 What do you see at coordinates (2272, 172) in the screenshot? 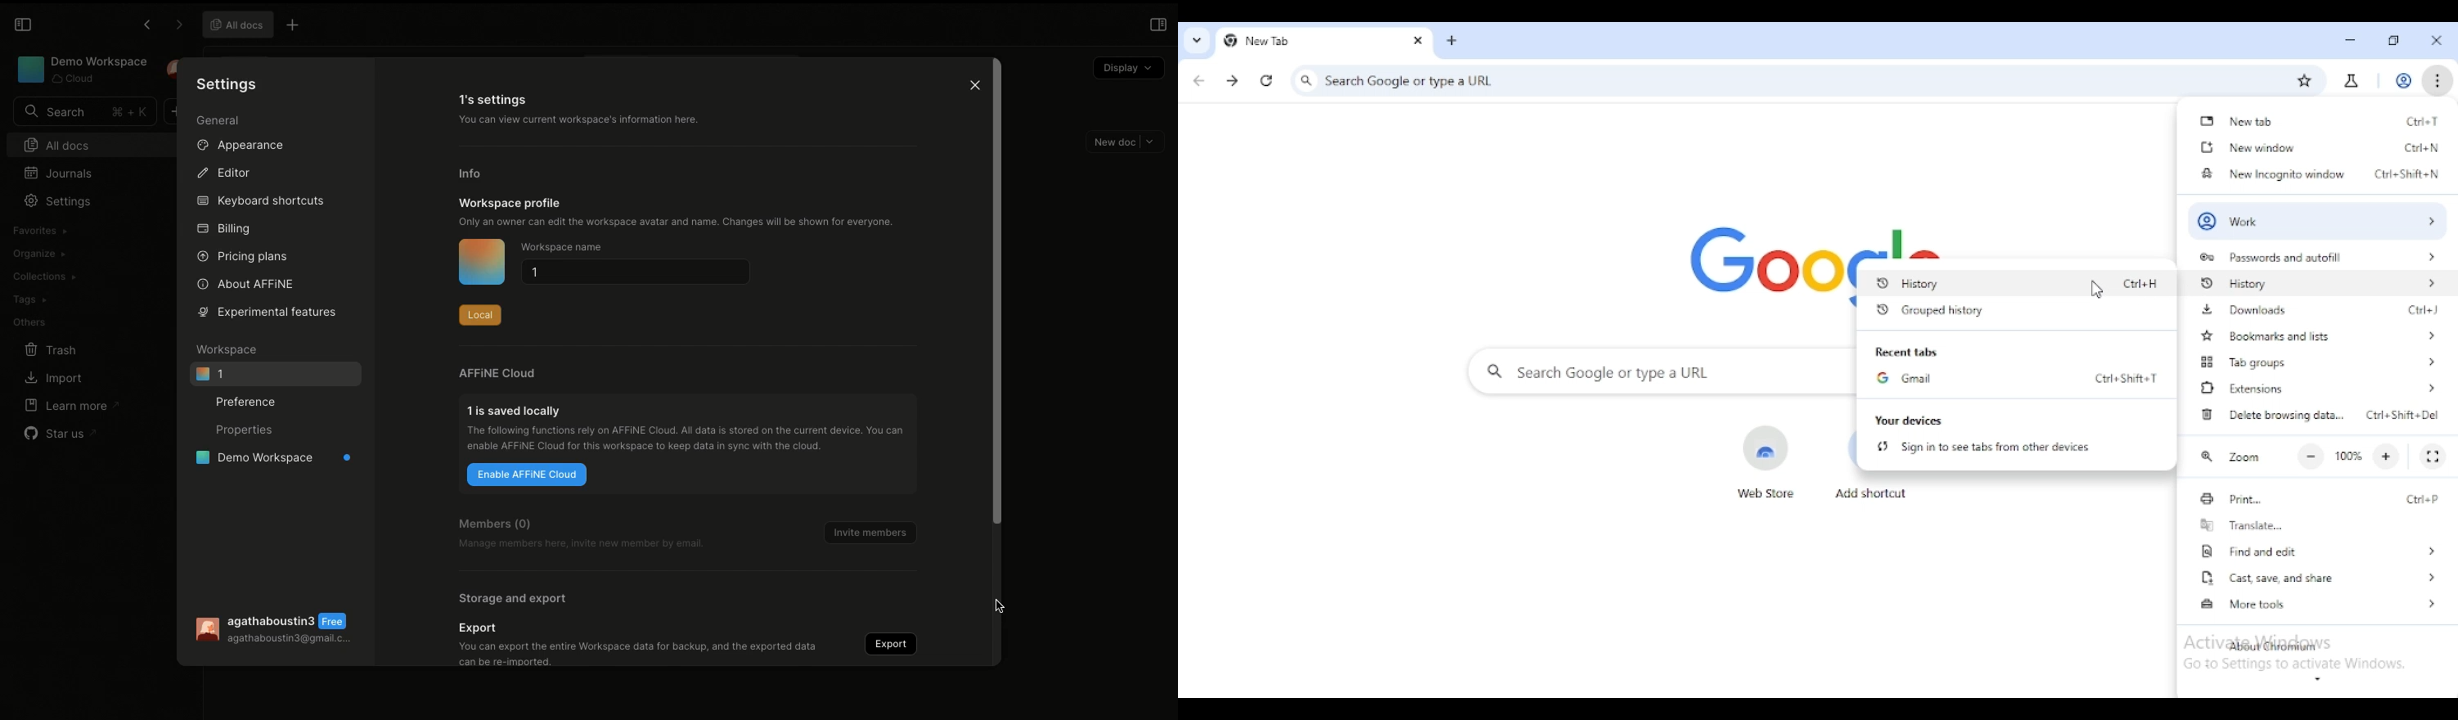
I see `new incognito window` at bounding box center [2272, 172].